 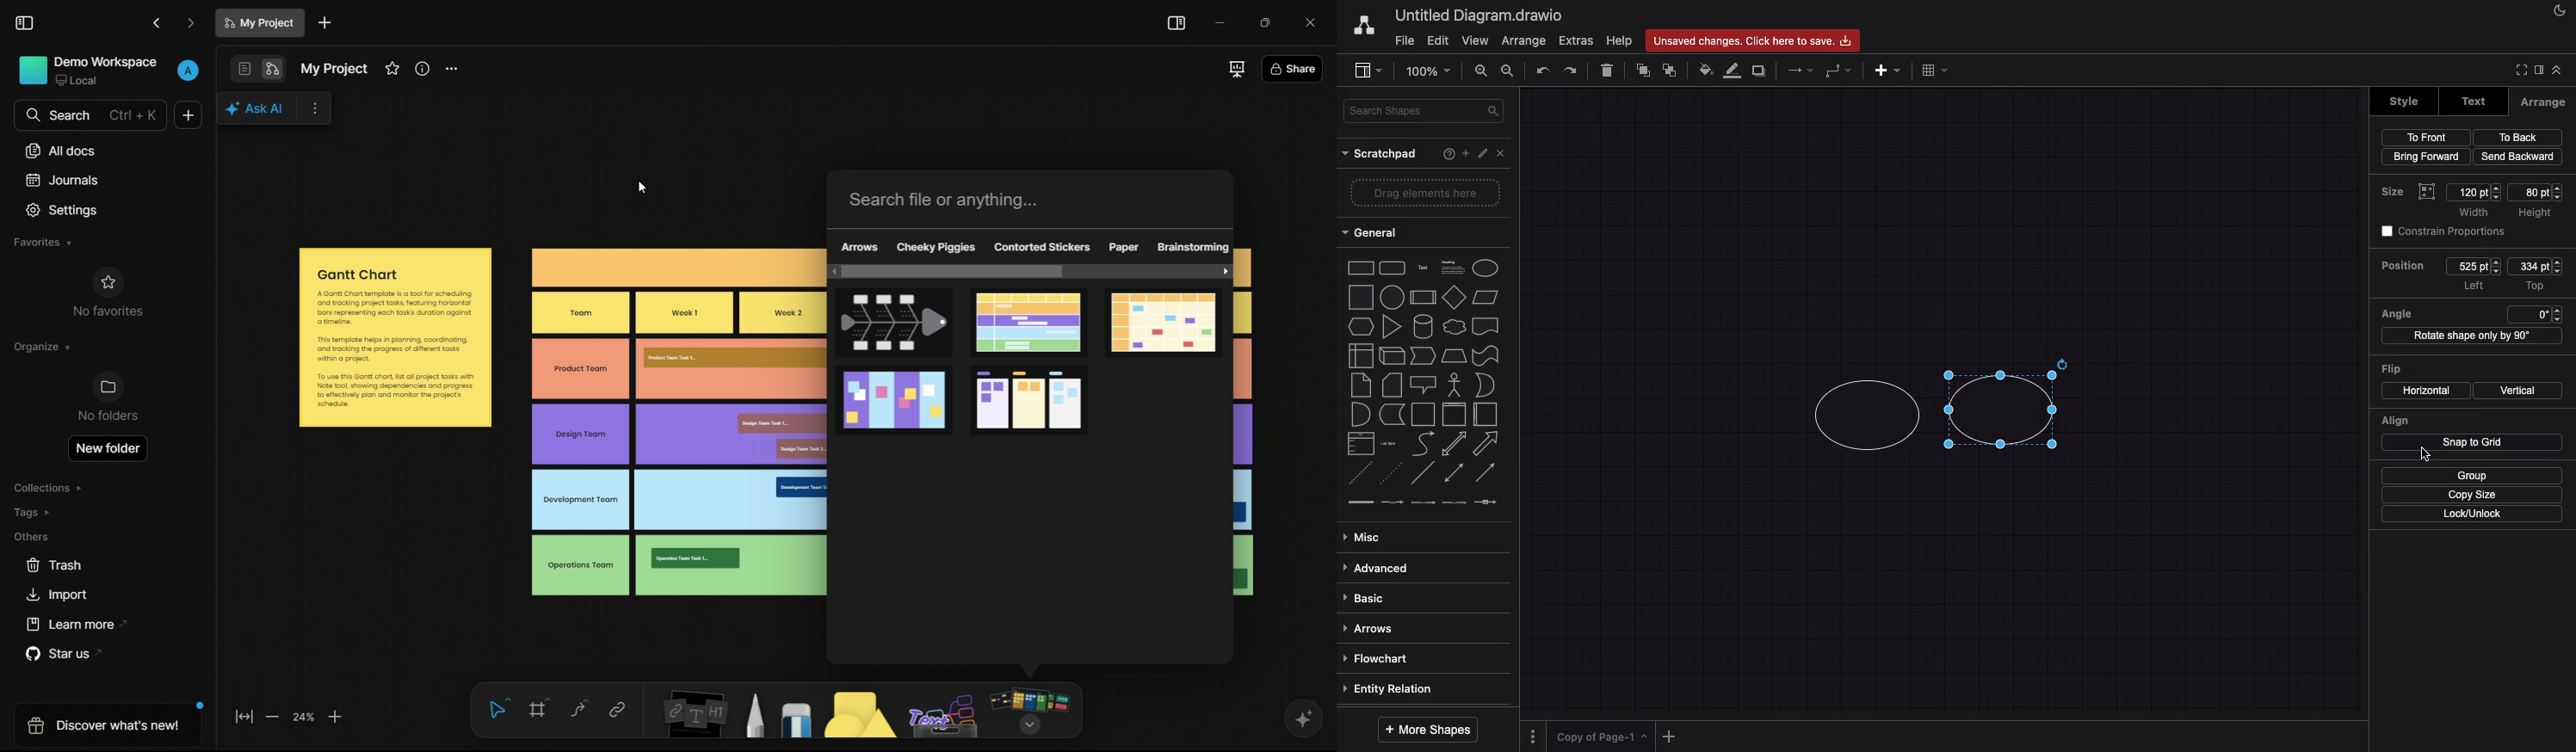 What do you see at coordinates (258, 109) in the screenshot?
I see `Ask Al` at bounding box center [258, 109].